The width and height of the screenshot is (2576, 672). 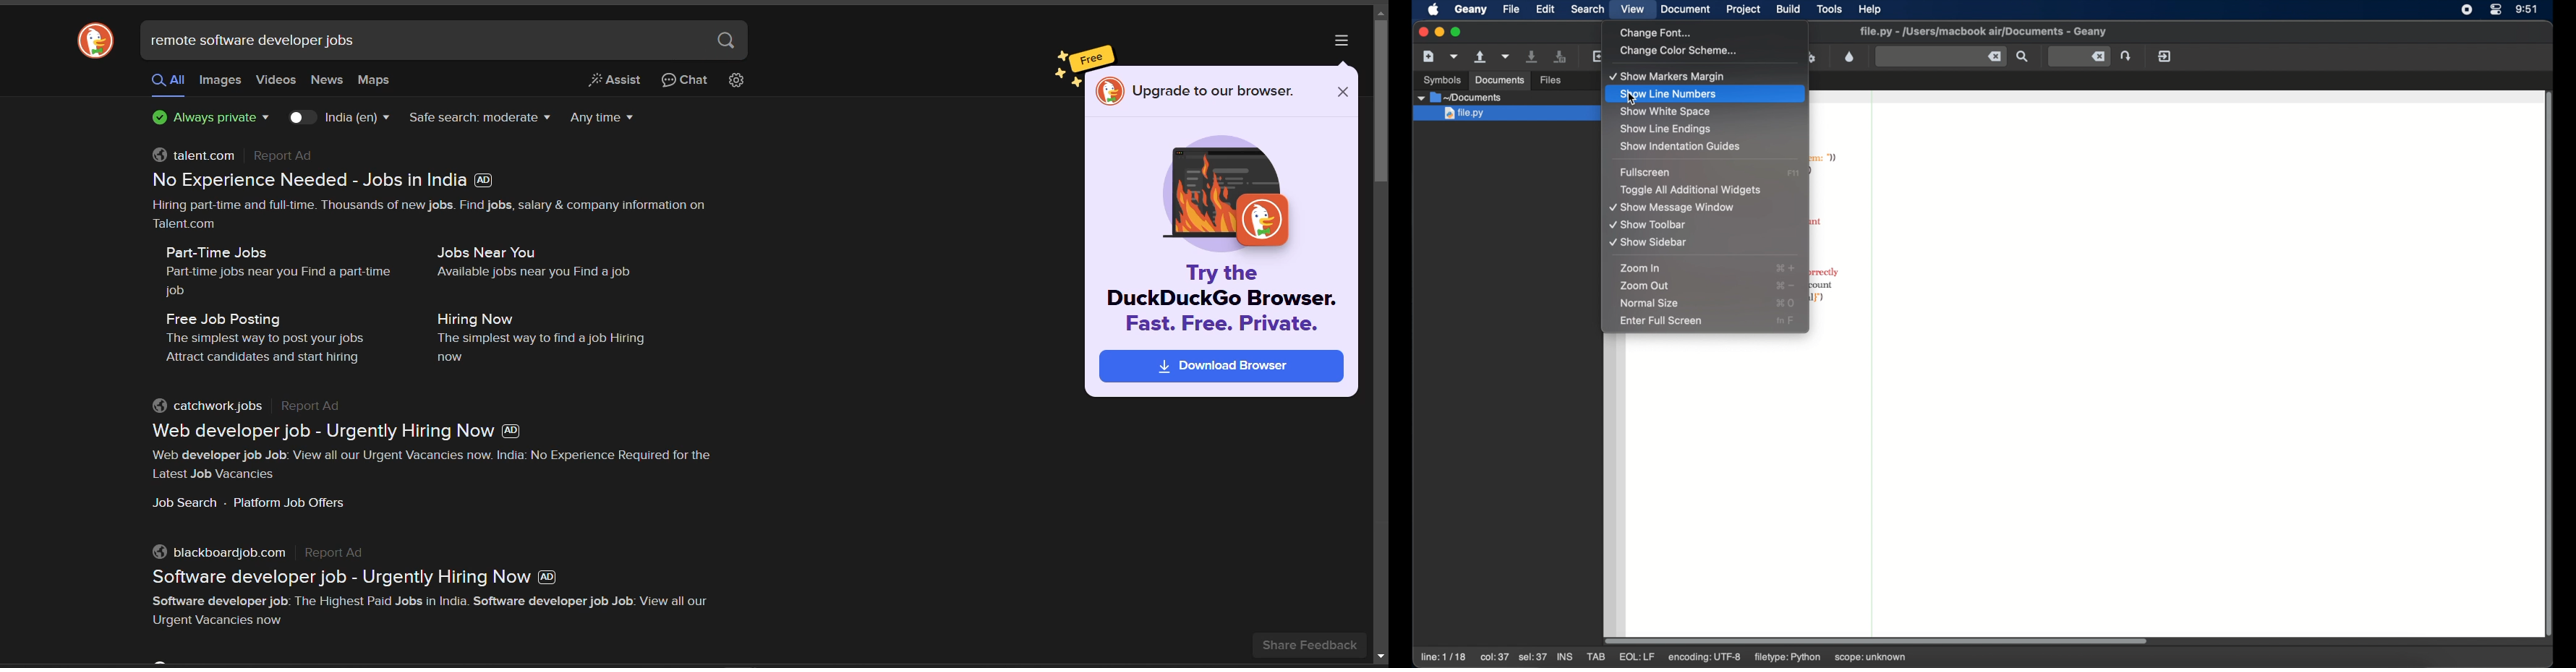 What do you see at coordinates (1221, 364) in the screenshot?
I see `DownlosdBrowser` at bounding box center [1221, 364].